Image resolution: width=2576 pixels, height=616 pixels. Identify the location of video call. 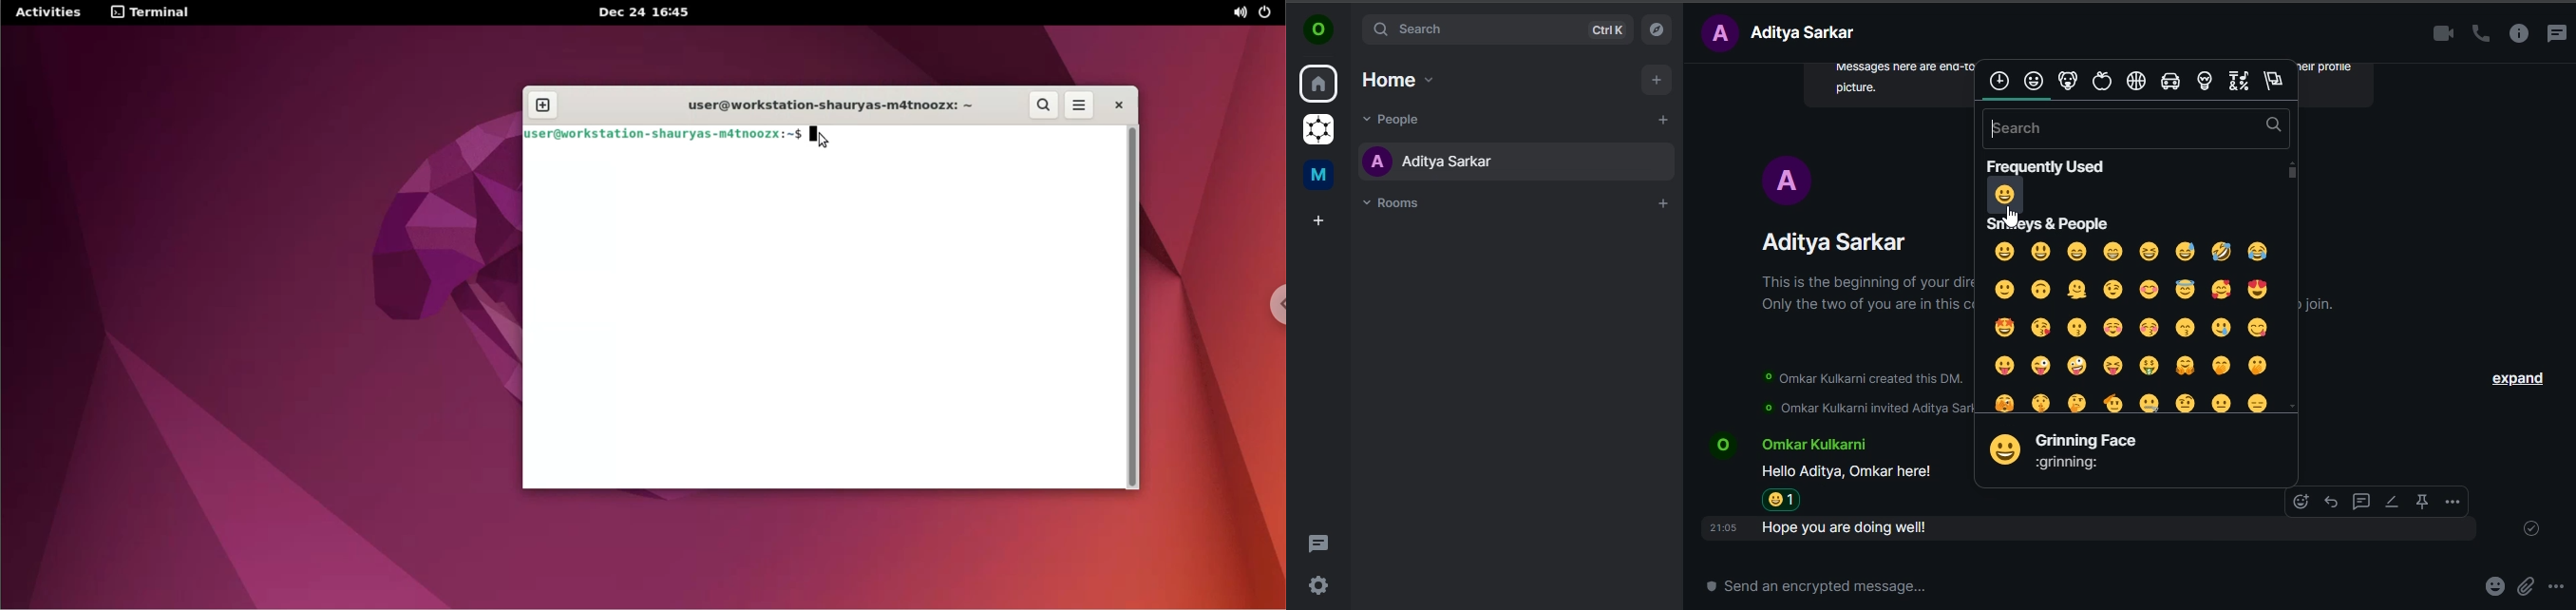
(2436, 34).